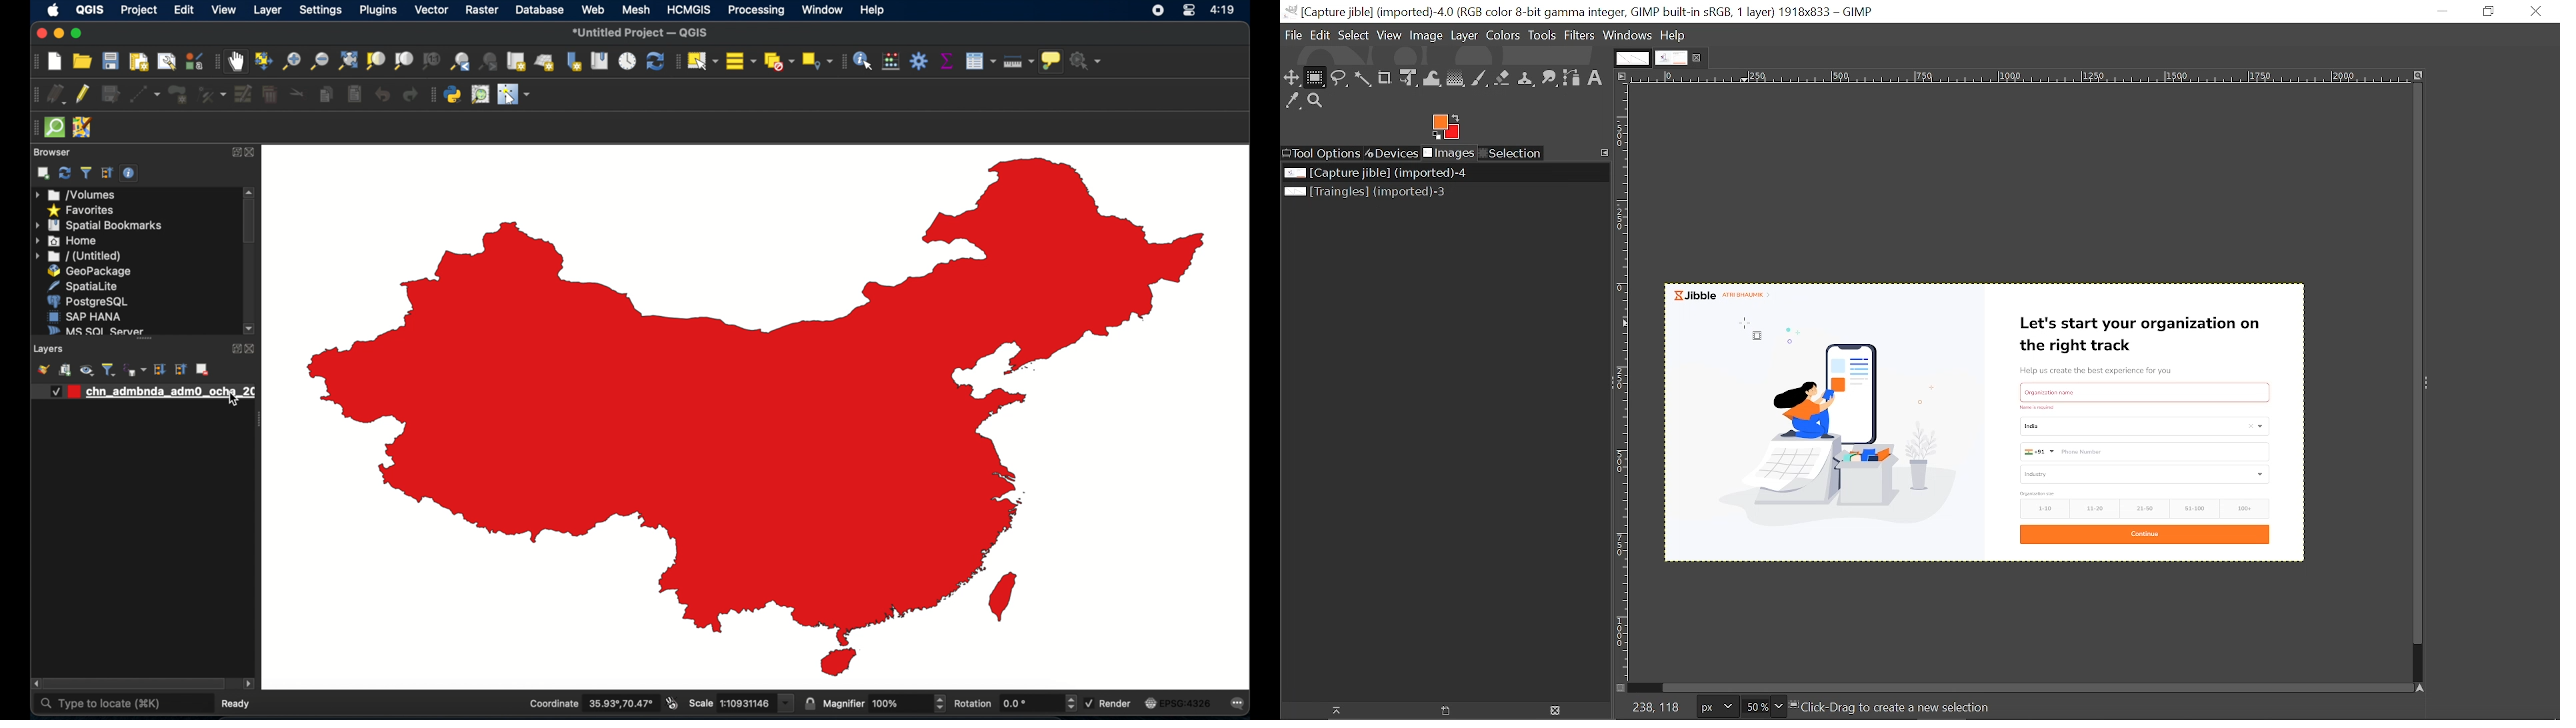 The height and width of the screenshot is (728, 2576). What do you see at coordinates (702, 60) in the screenshot?
I see `select features by area or single click` at bounding box center [702, 60].